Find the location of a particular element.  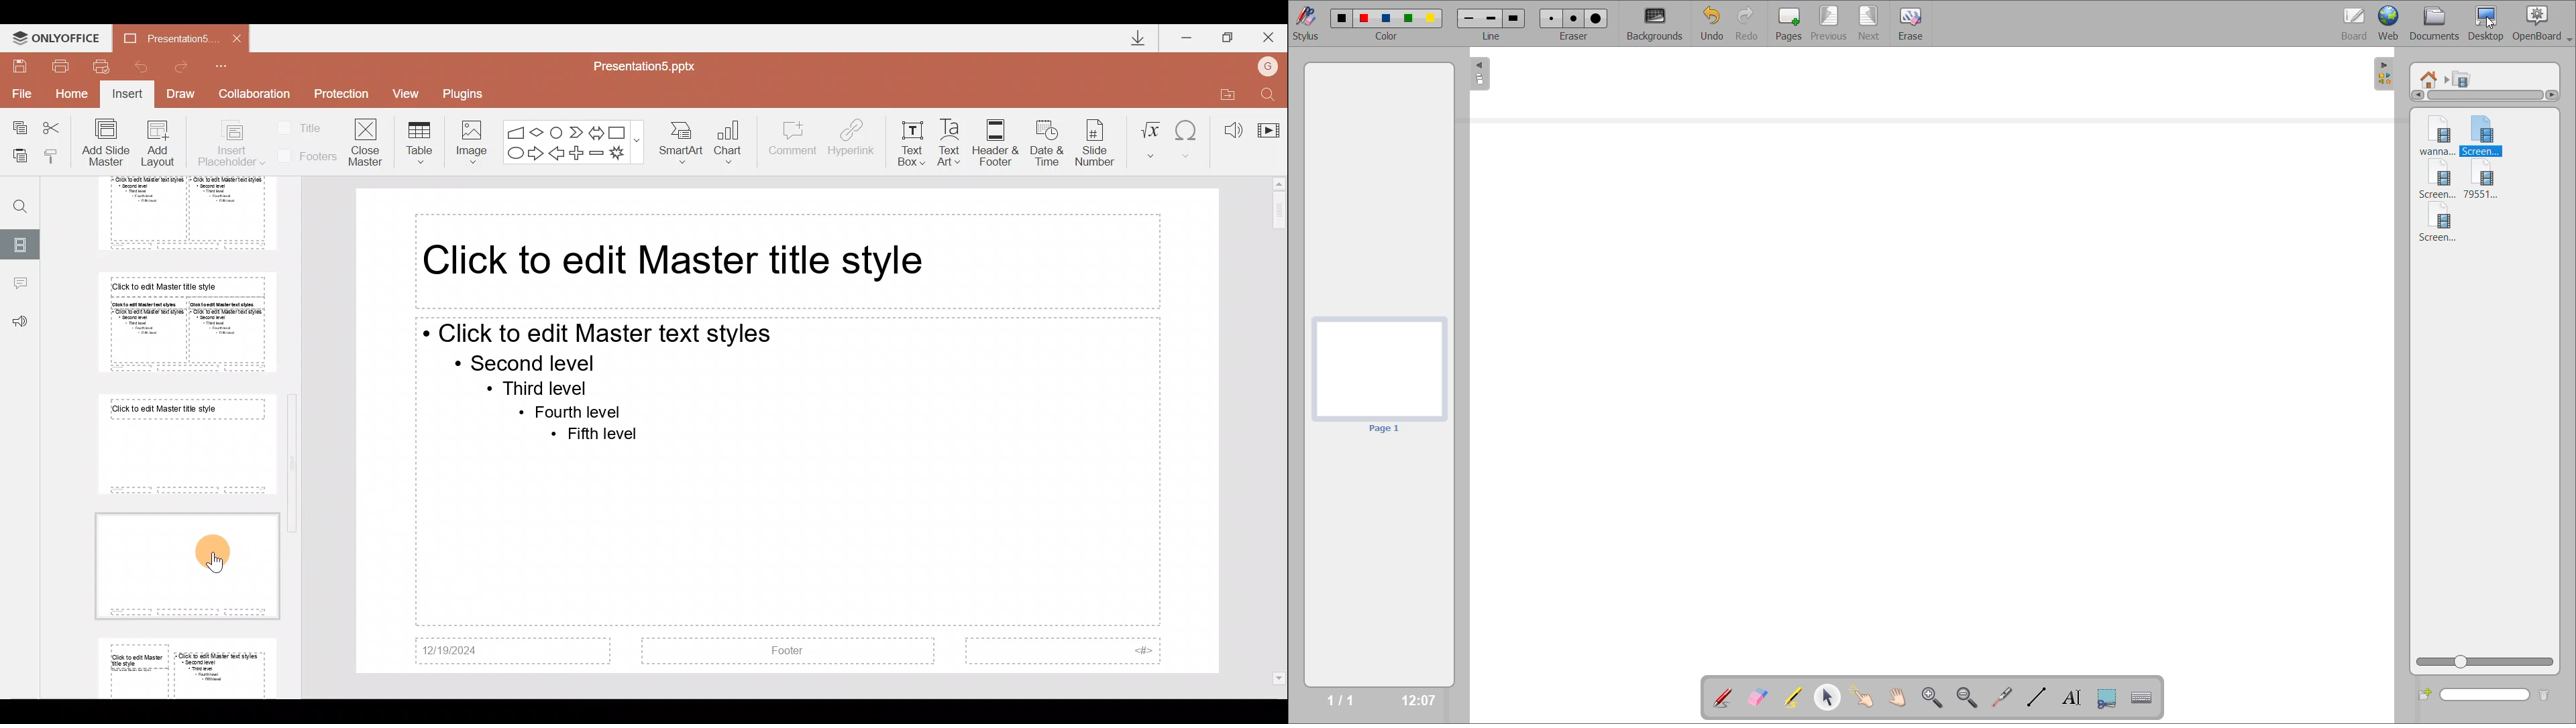

Comment is located at coordinates (793, 144).